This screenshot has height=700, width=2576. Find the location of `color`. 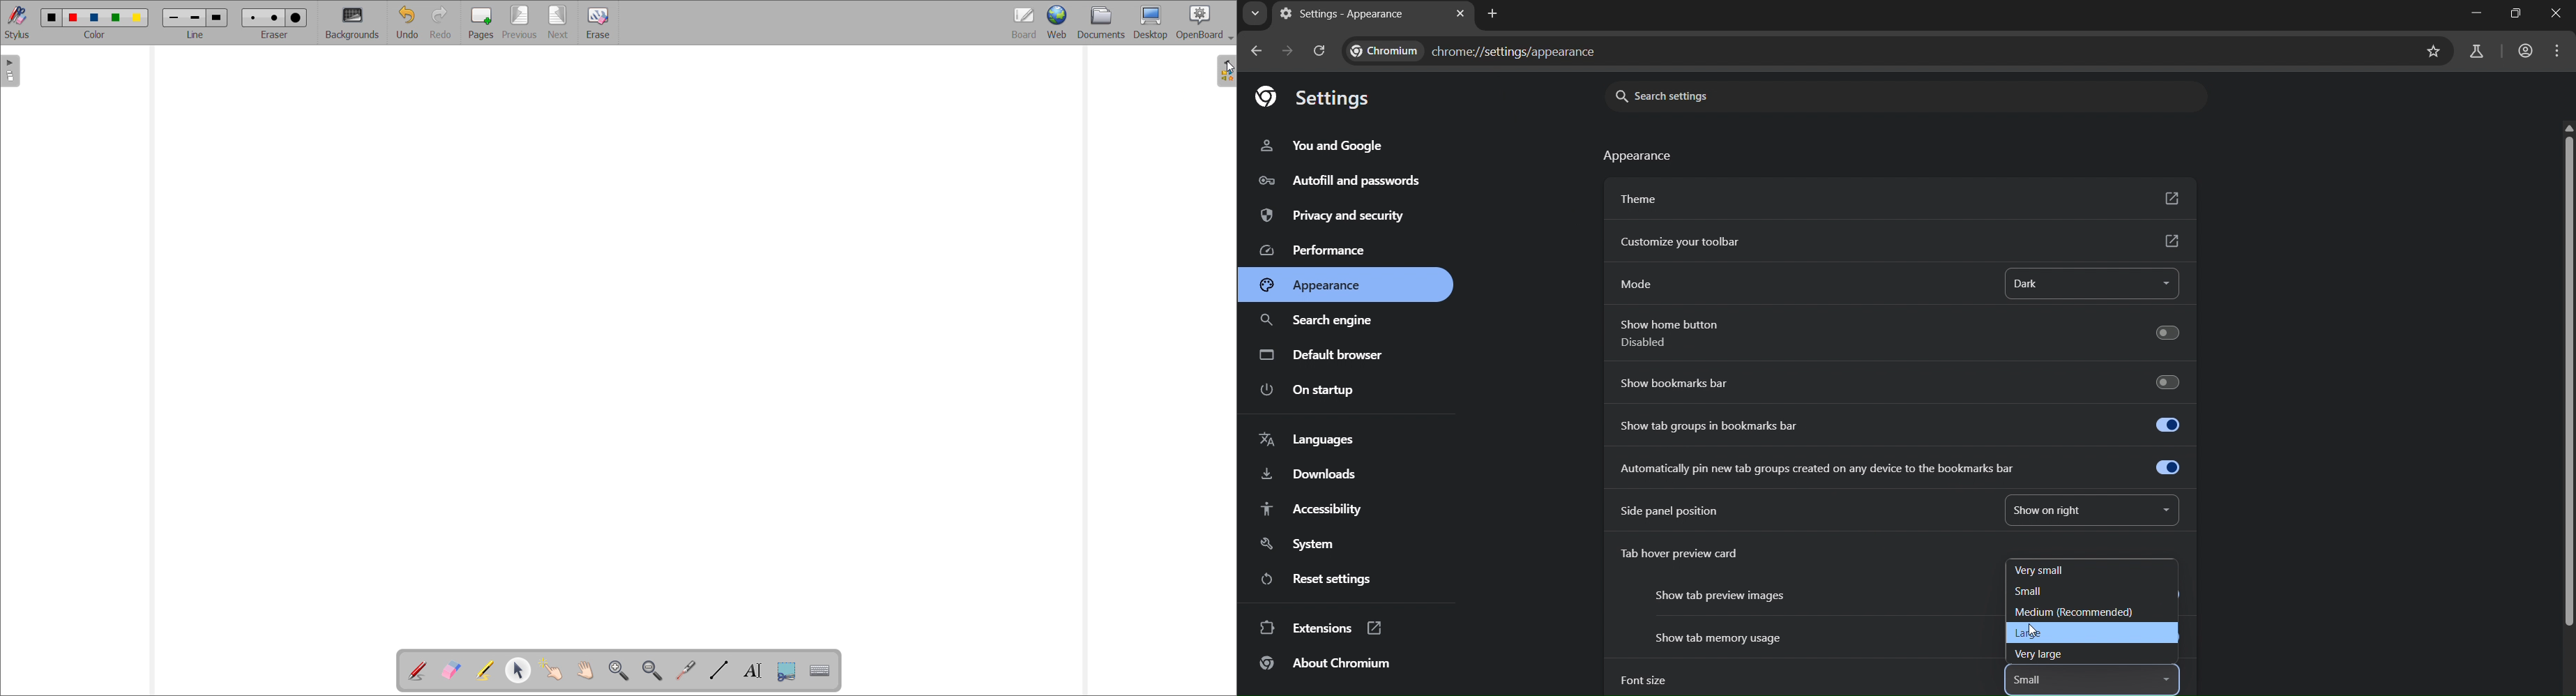

color is located at coordinates (95, 35).